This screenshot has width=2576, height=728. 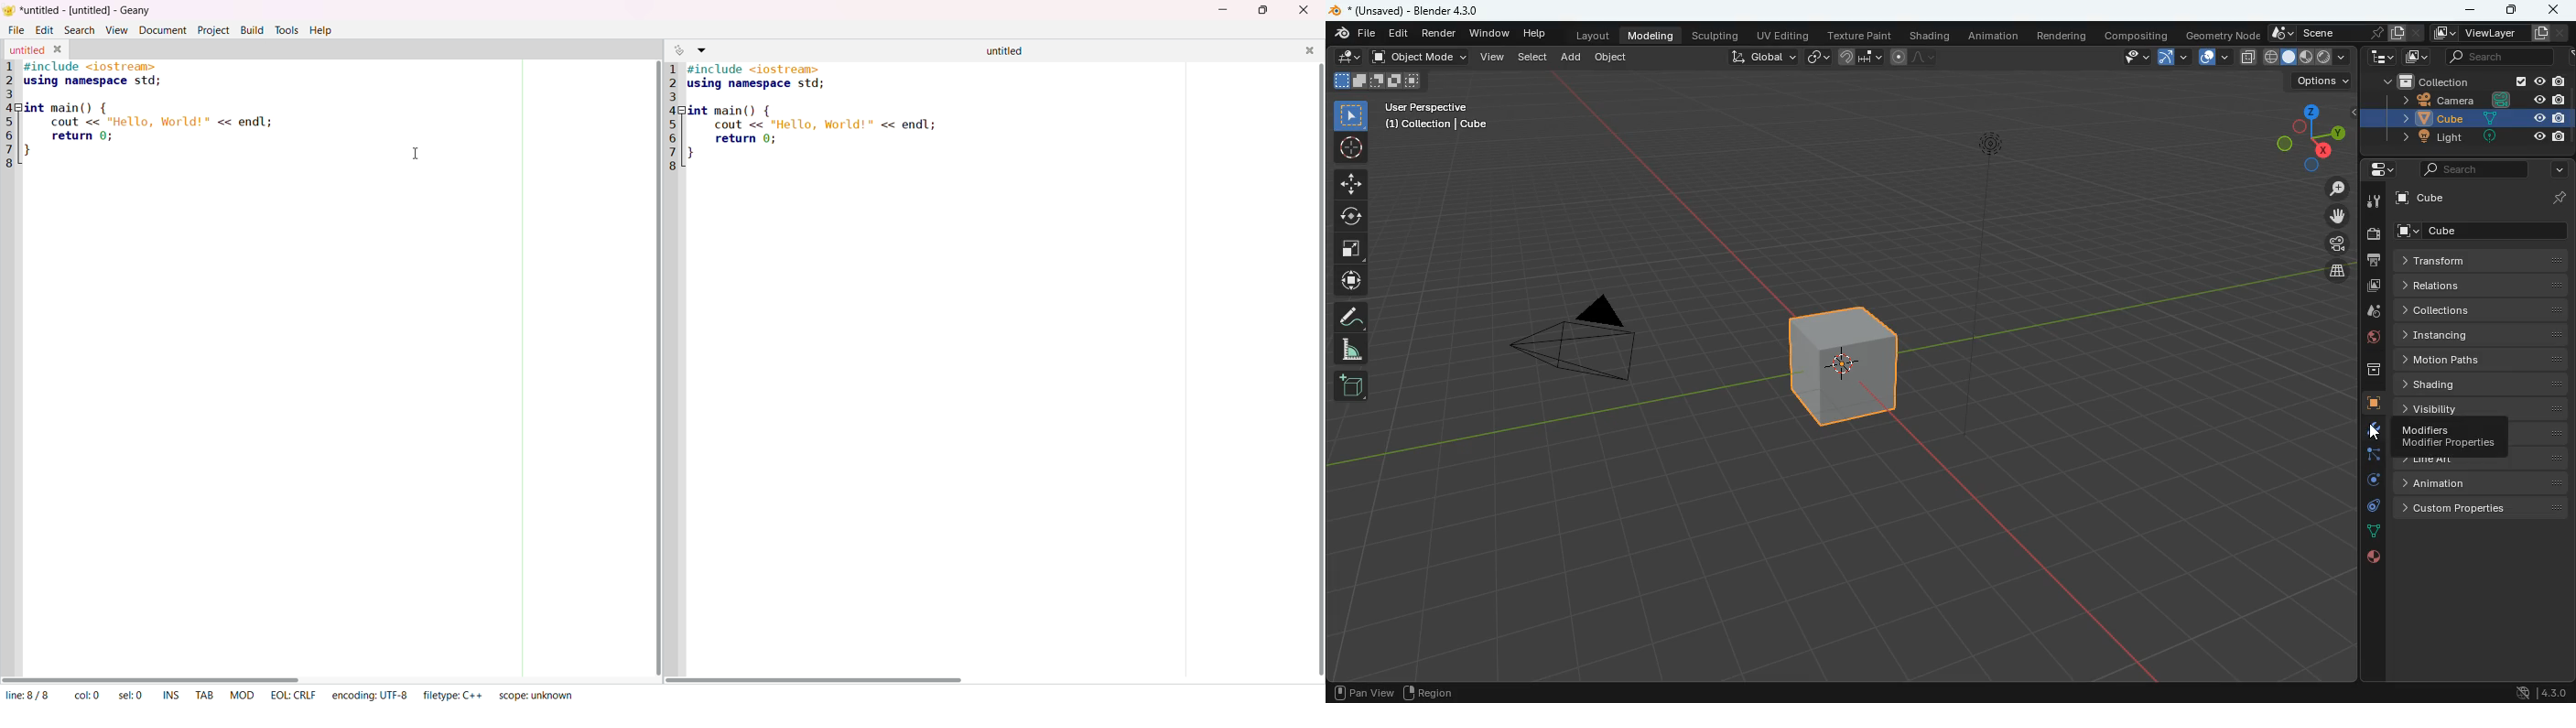 What do you see at coordinates (2124, 58) in the screenshot?
I see `view` at bounding box center [2124, 58].